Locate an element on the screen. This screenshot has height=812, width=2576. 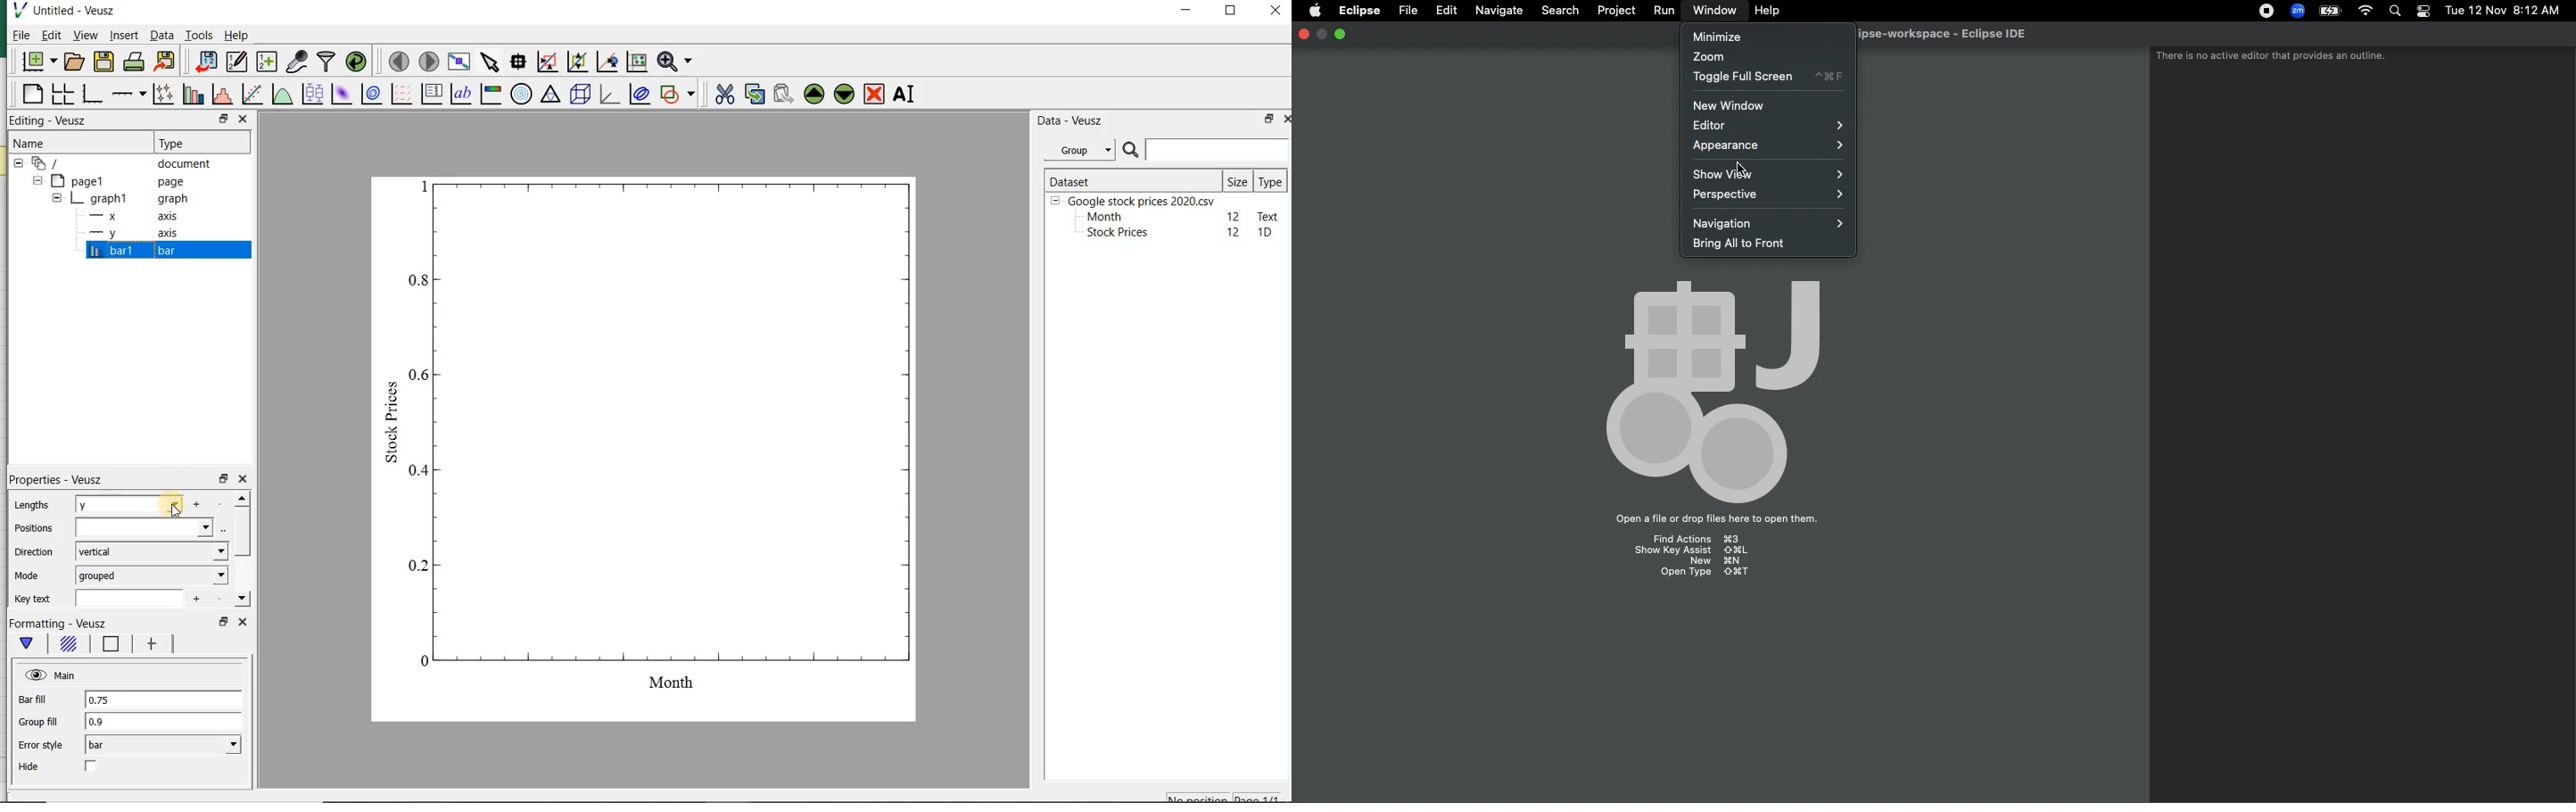
graph is located at coordinates (654, 445).